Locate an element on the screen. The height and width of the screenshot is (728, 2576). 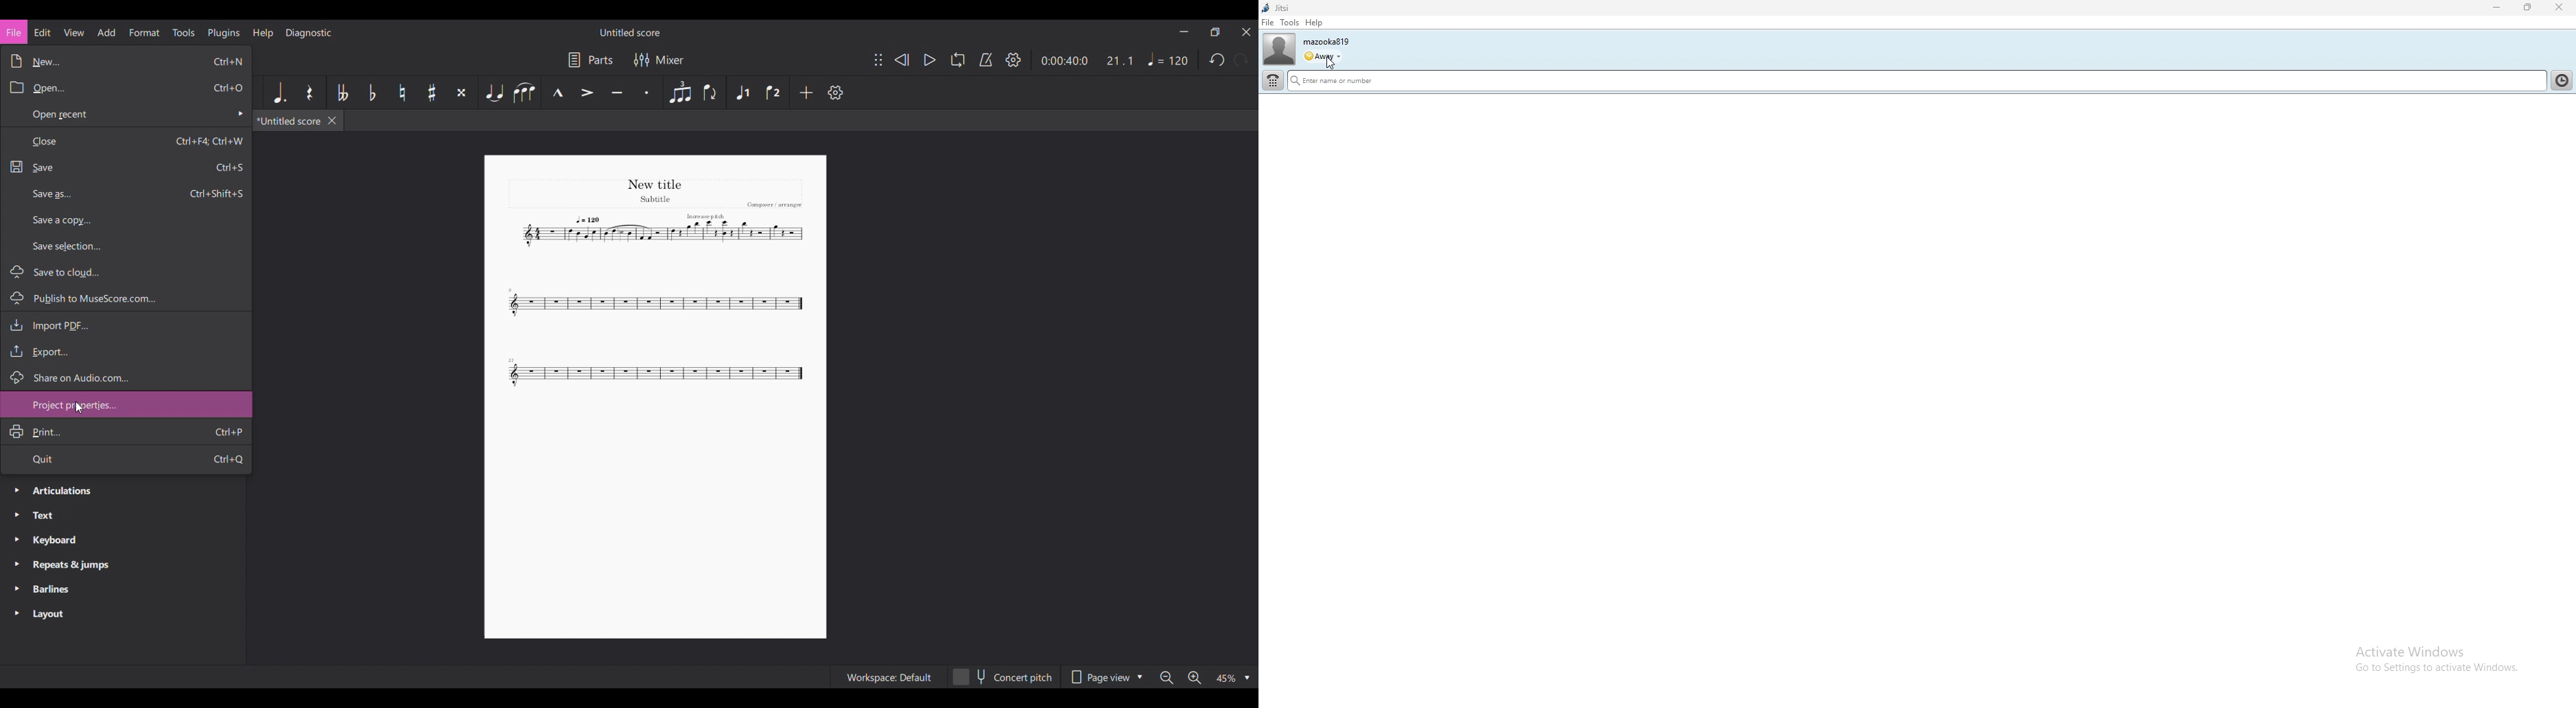
Tie is located at coordinates (494, 92).